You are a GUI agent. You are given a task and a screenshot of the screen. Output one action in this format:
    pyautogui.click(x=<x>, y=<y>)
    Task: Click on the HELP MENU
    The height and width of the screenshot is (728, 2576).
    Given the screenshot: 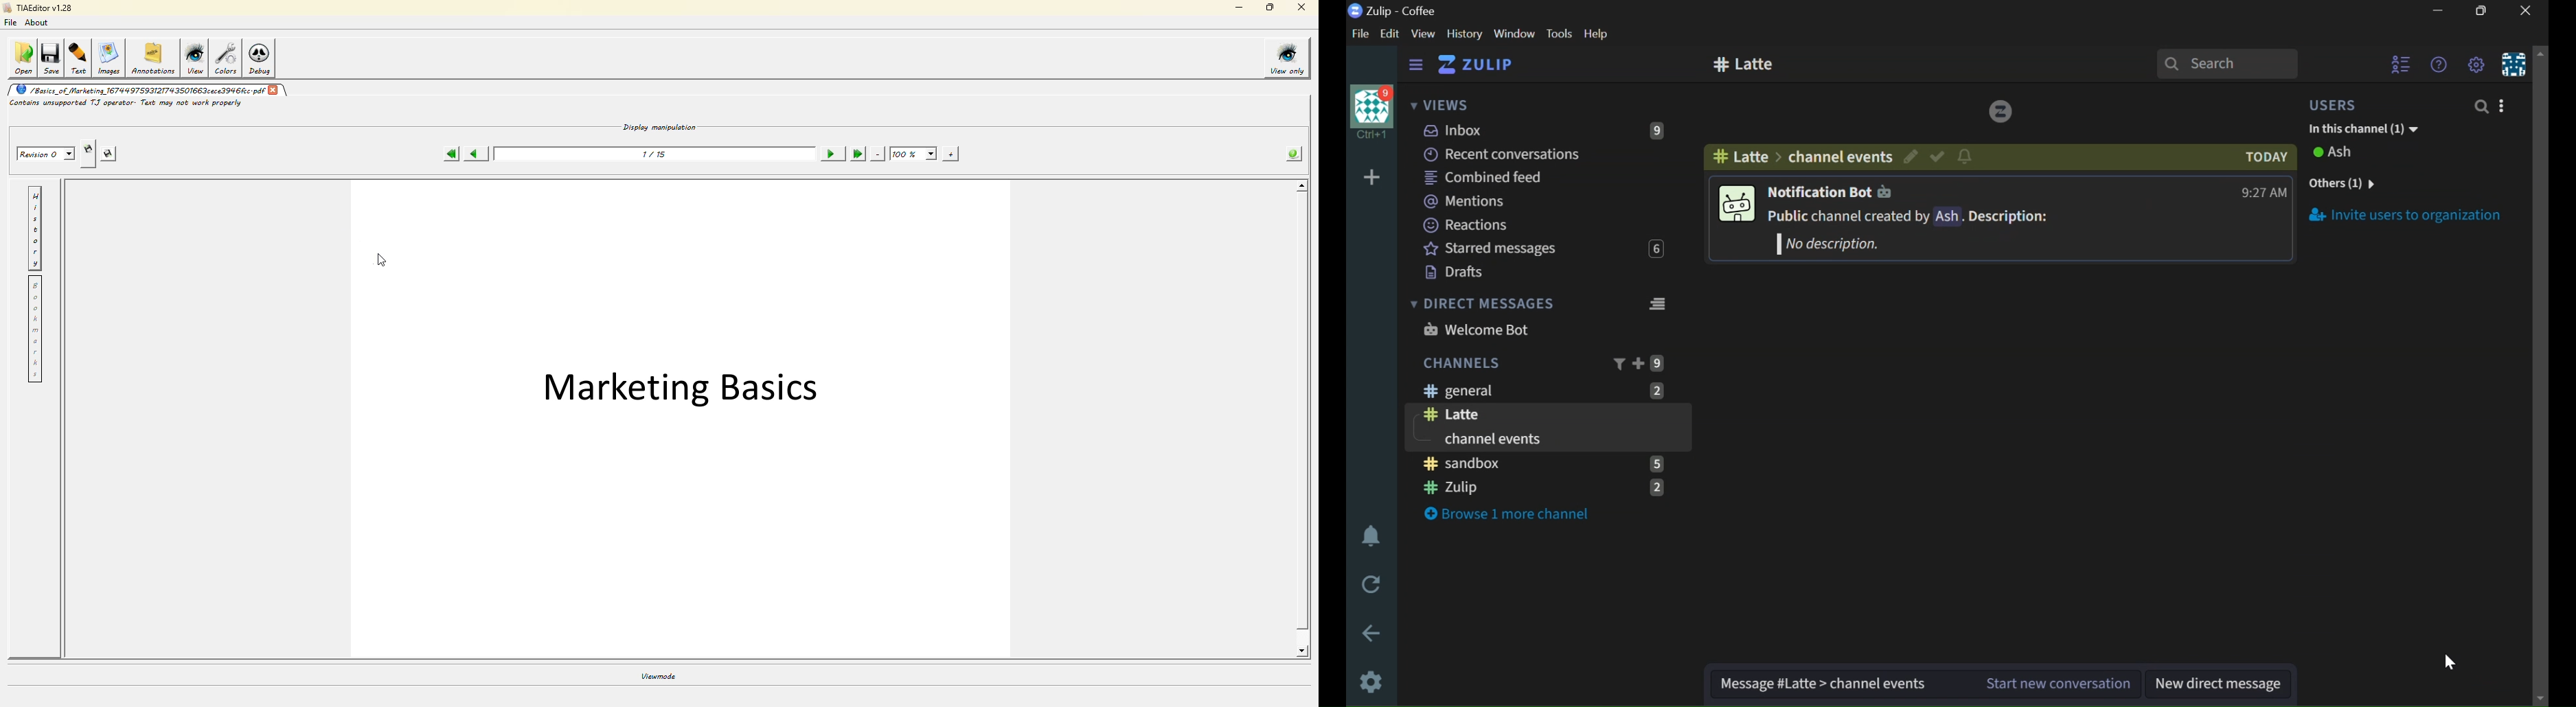 What is the action you would take?
    pyautogui.click(x=2438, y=63)
    